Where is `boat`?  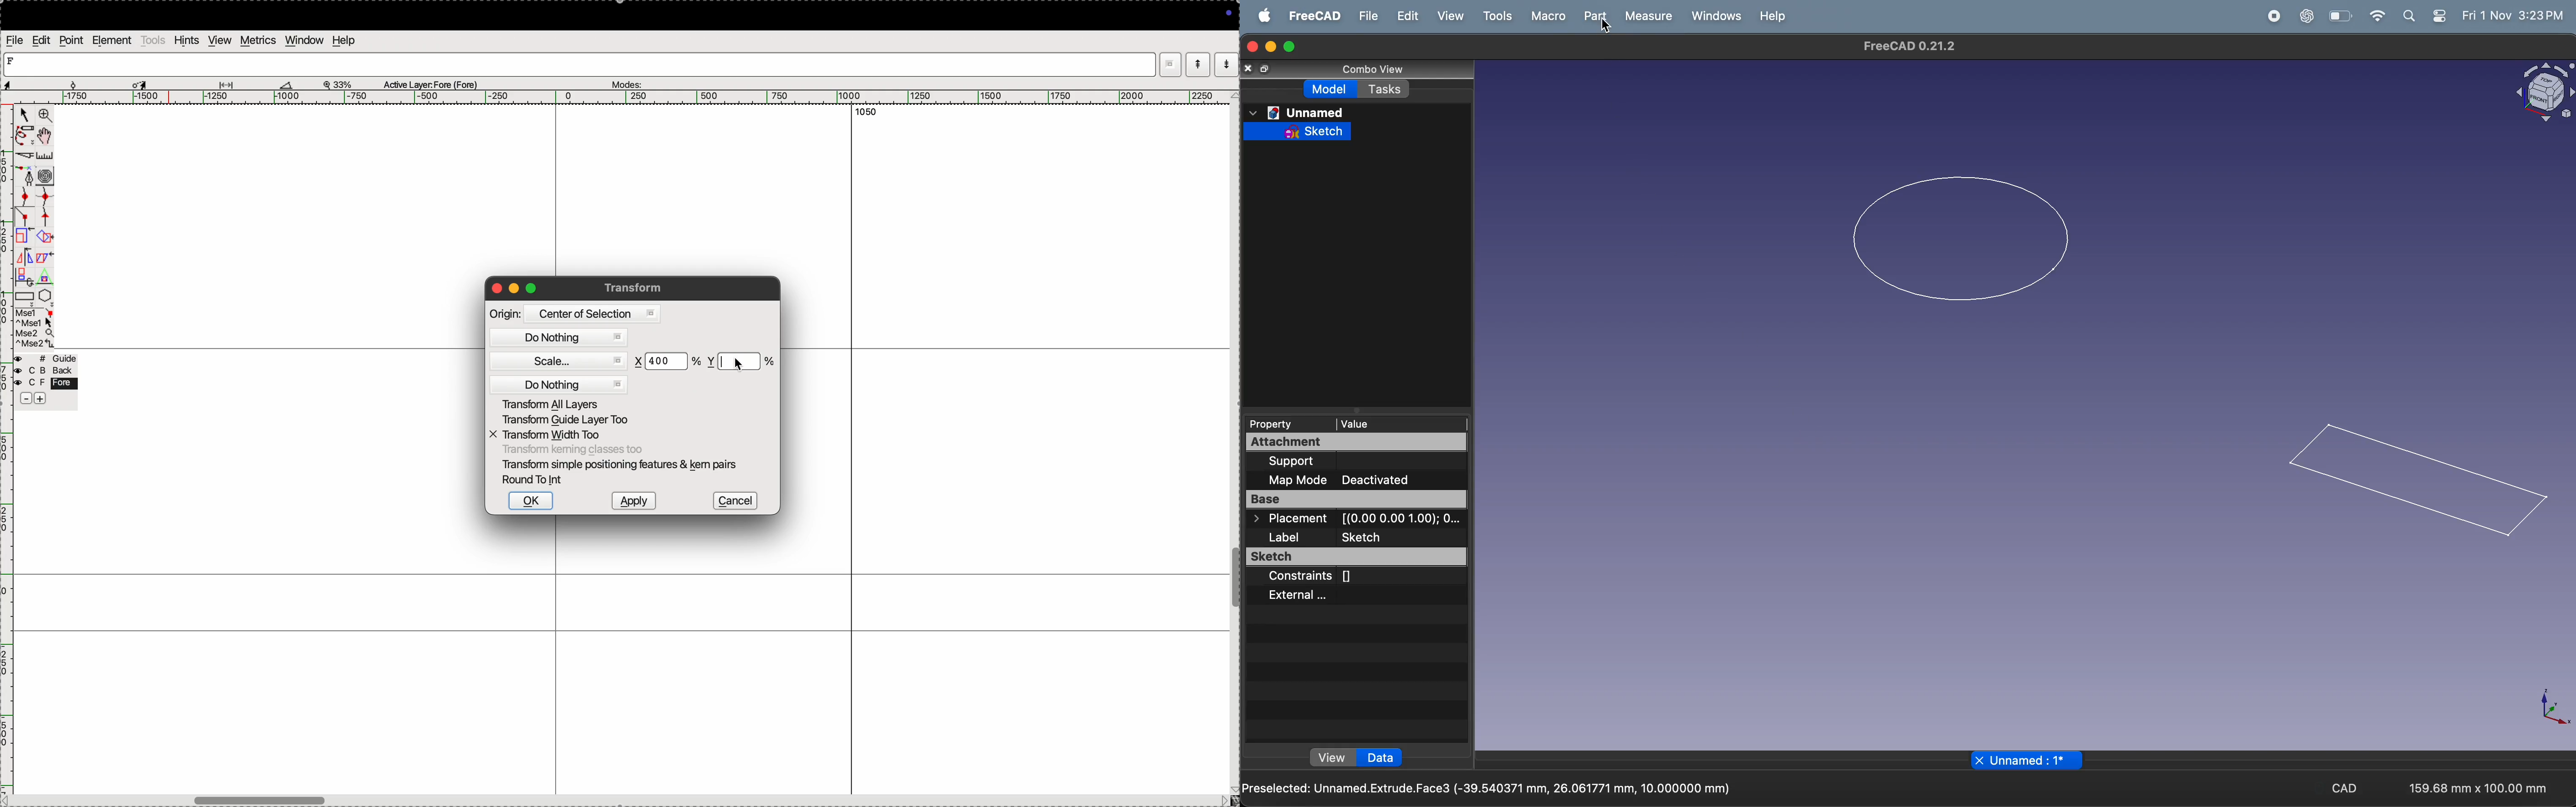 boat is located at coordinates (291, 84).